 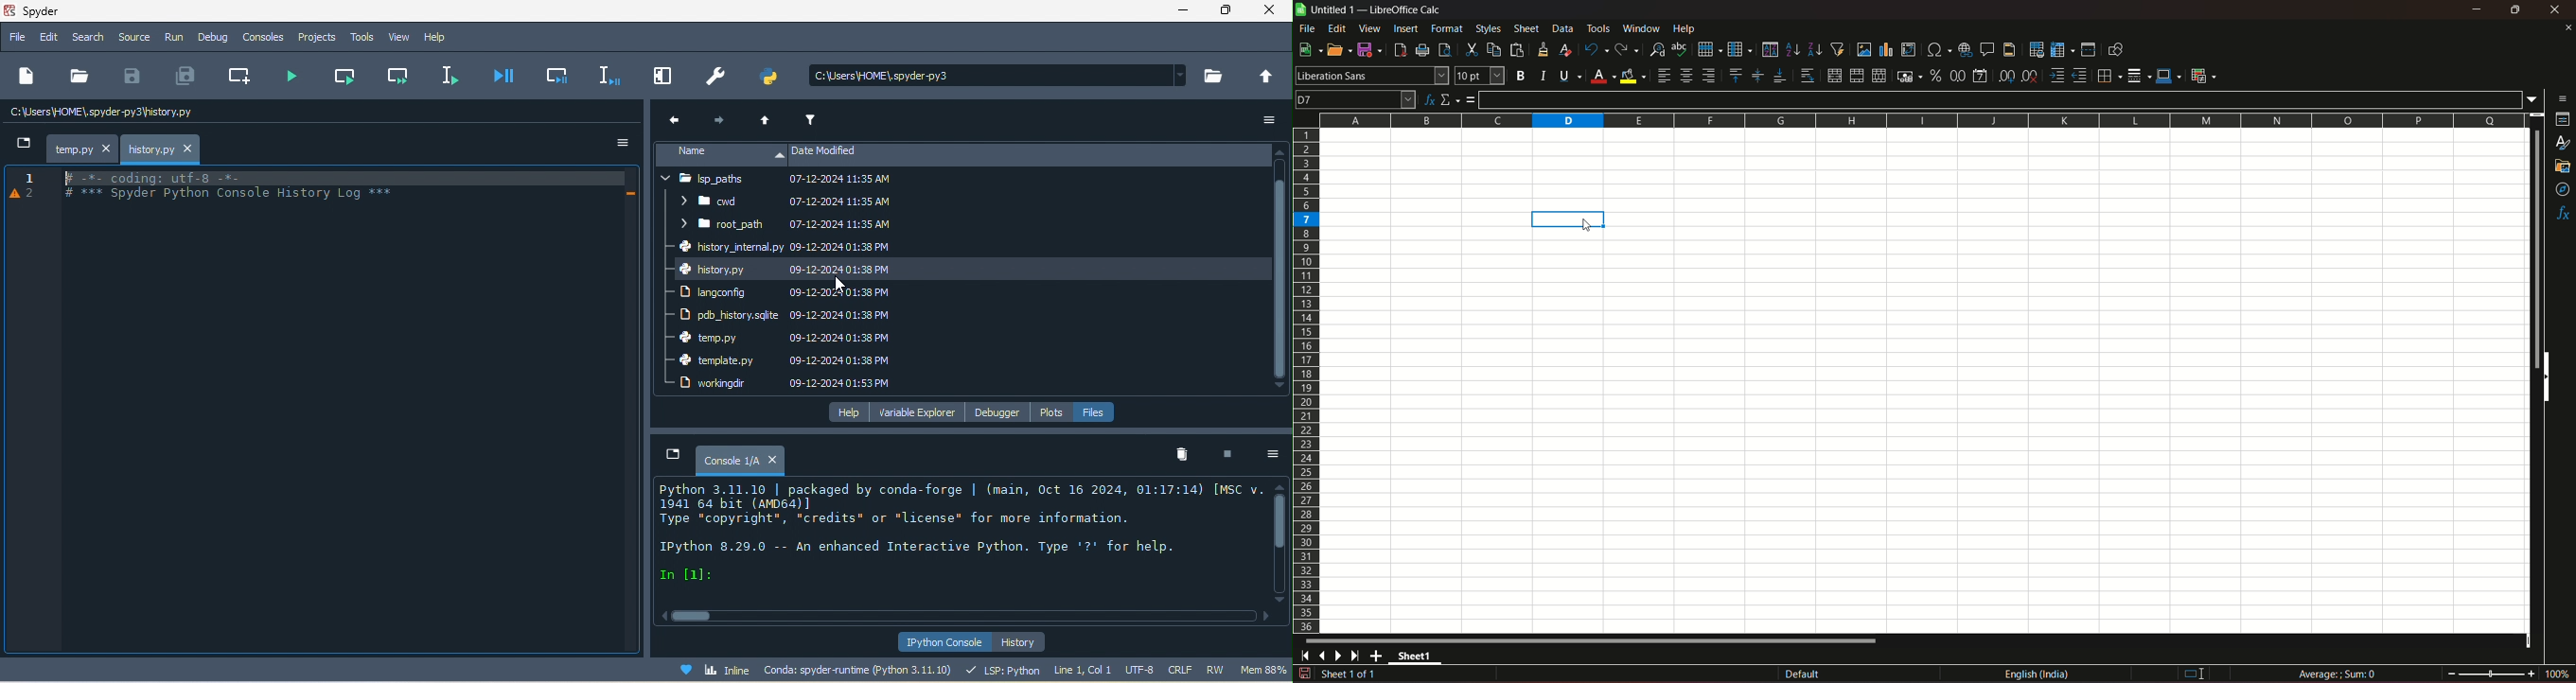 What do you see at coordinates (2029, 77) in the screenshot?
I see `delete decimal place` at bounding box center [2029, 77].